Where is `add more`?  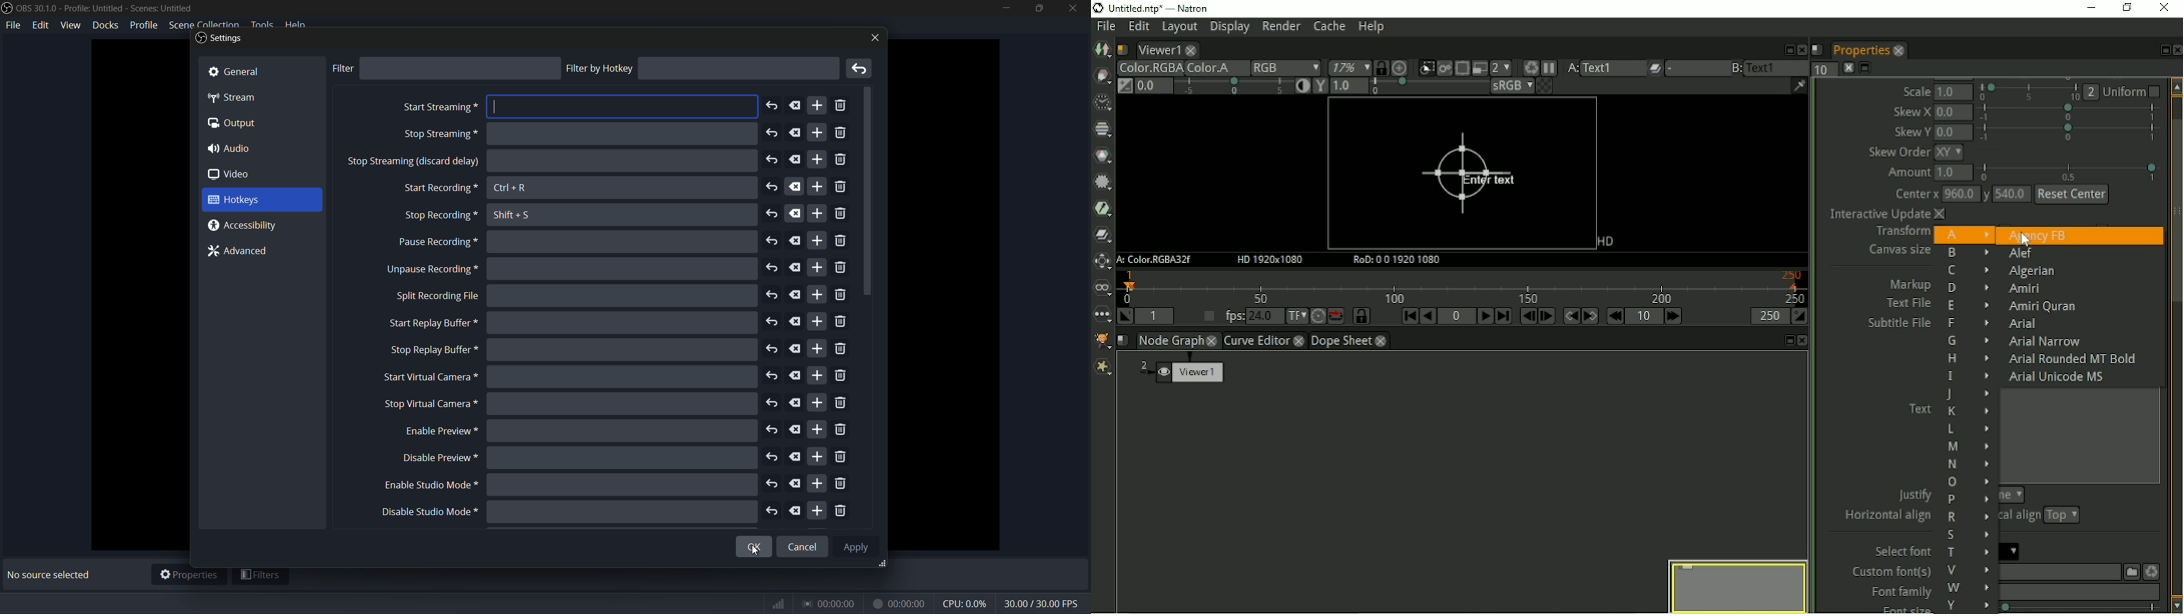
add more is located at coordinates (818, 482).